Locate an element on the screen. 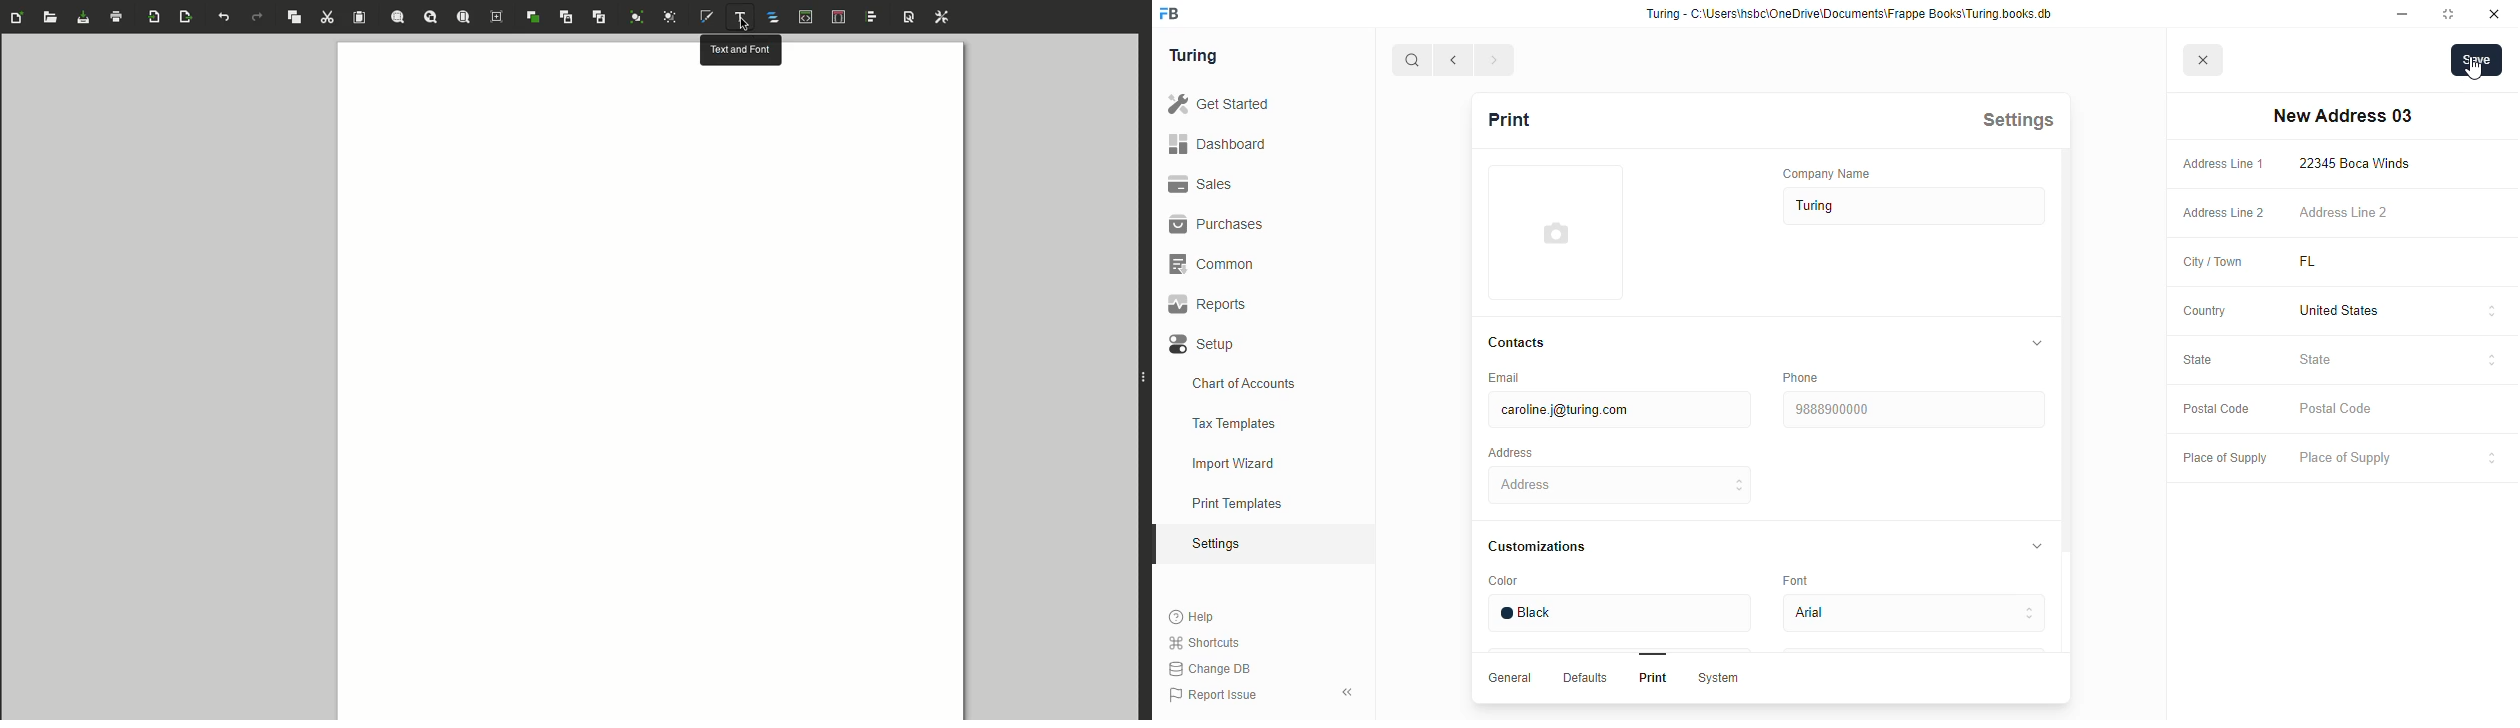  contacts is located at coordinates (1518, 343).